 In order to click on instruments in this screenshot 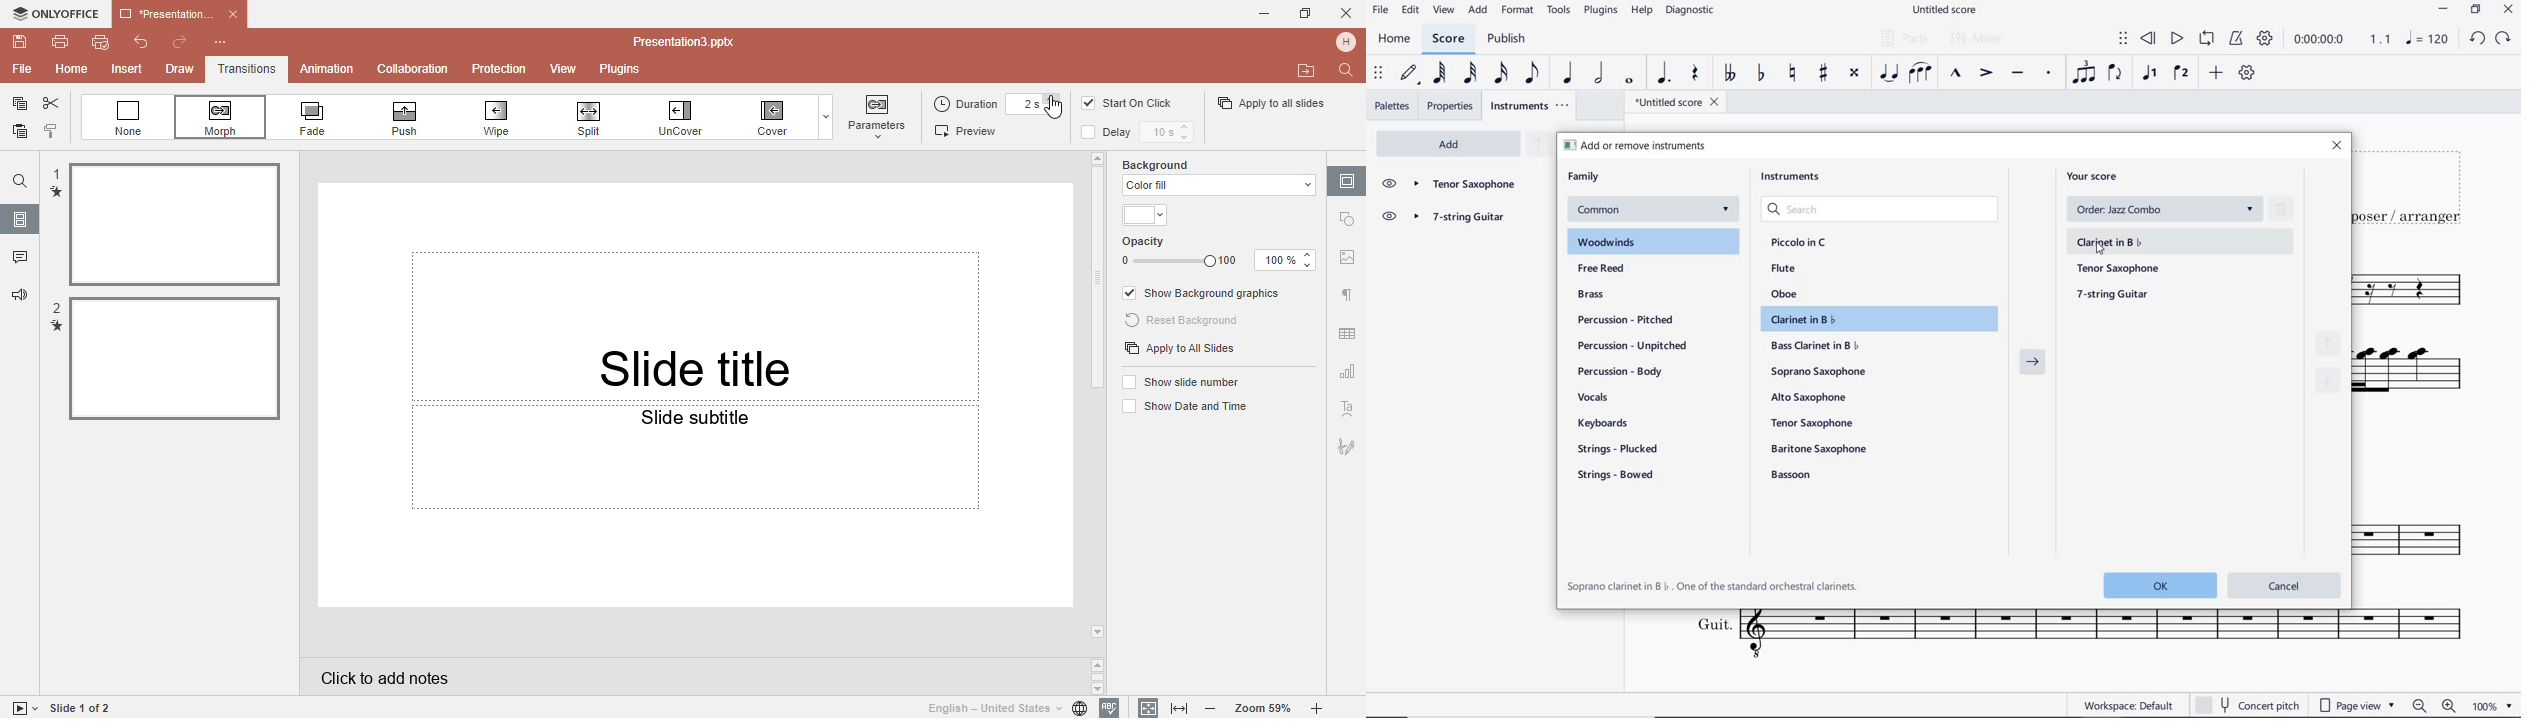, I will do `click(1795, 180)`.